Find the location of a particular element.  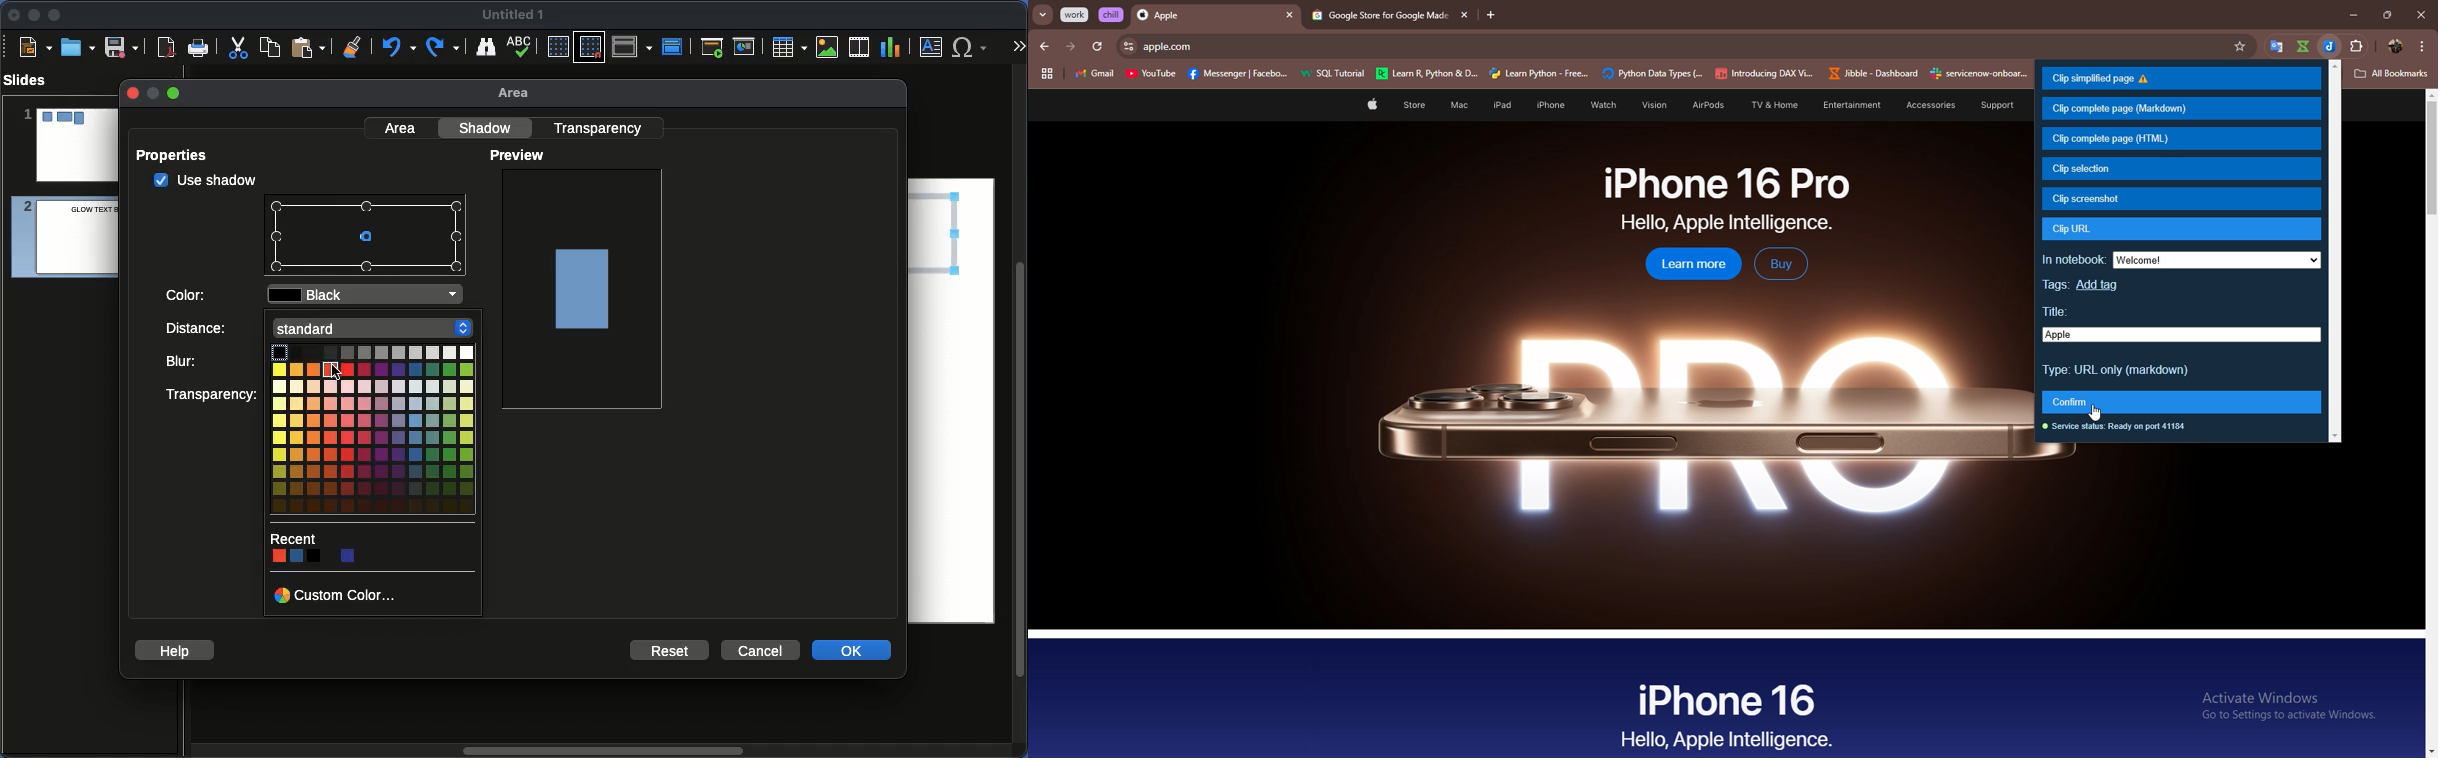

Support is located at coordinates (1991, 105).